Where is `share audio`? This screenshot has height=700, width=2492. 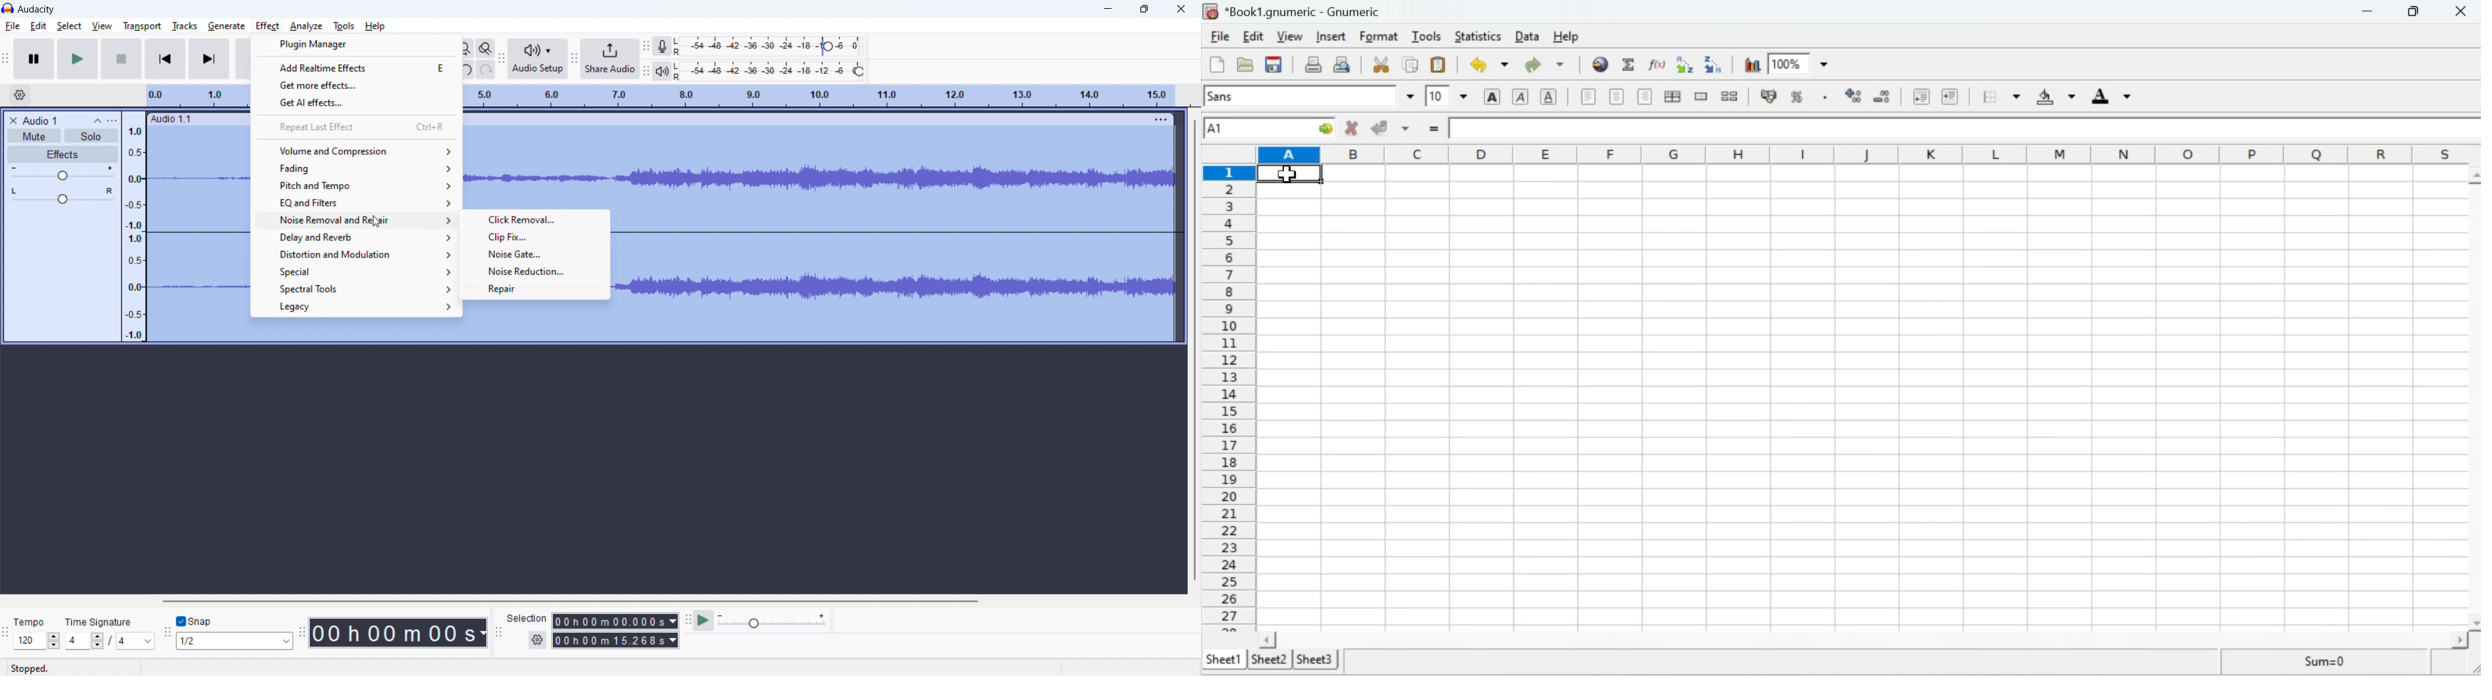
share audio is located at coordinates (610, 59).